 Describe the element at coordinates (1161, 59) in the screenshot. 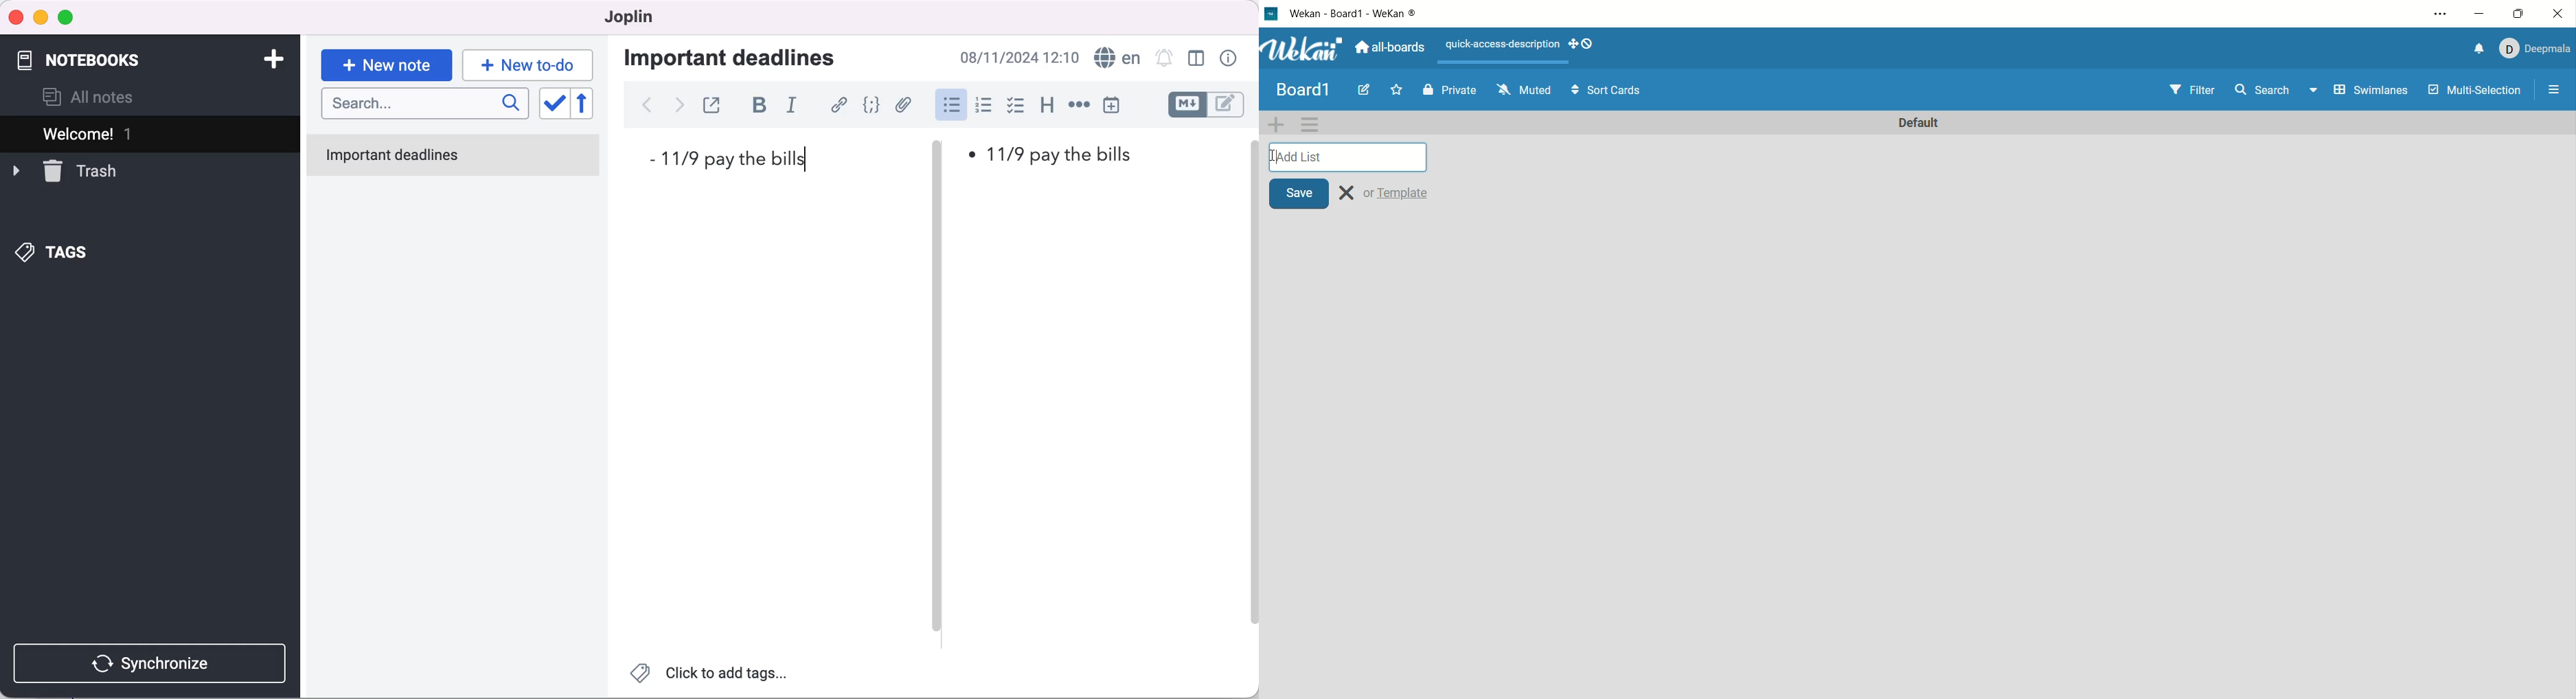

I see `set alarm` at that location.